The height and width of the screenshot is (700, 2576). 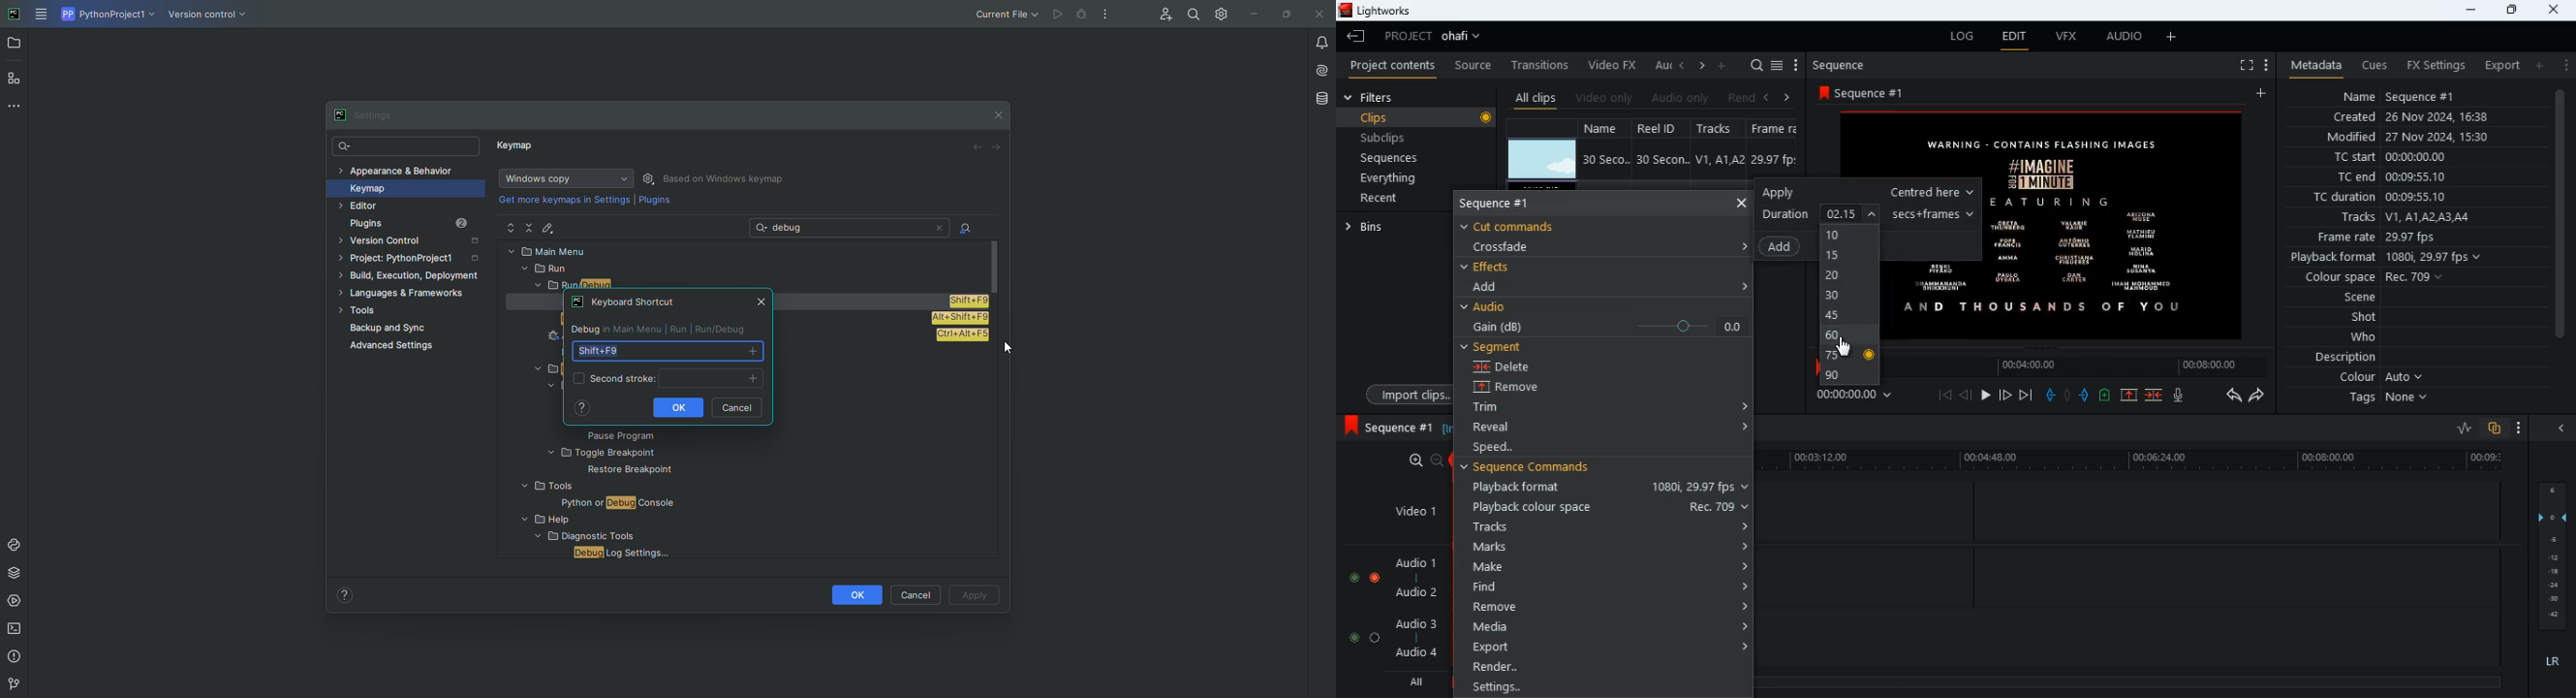 What do you see at coordinates (15, 77) in the screenshot?
I see `Structure` at bounding box center [15, 77].